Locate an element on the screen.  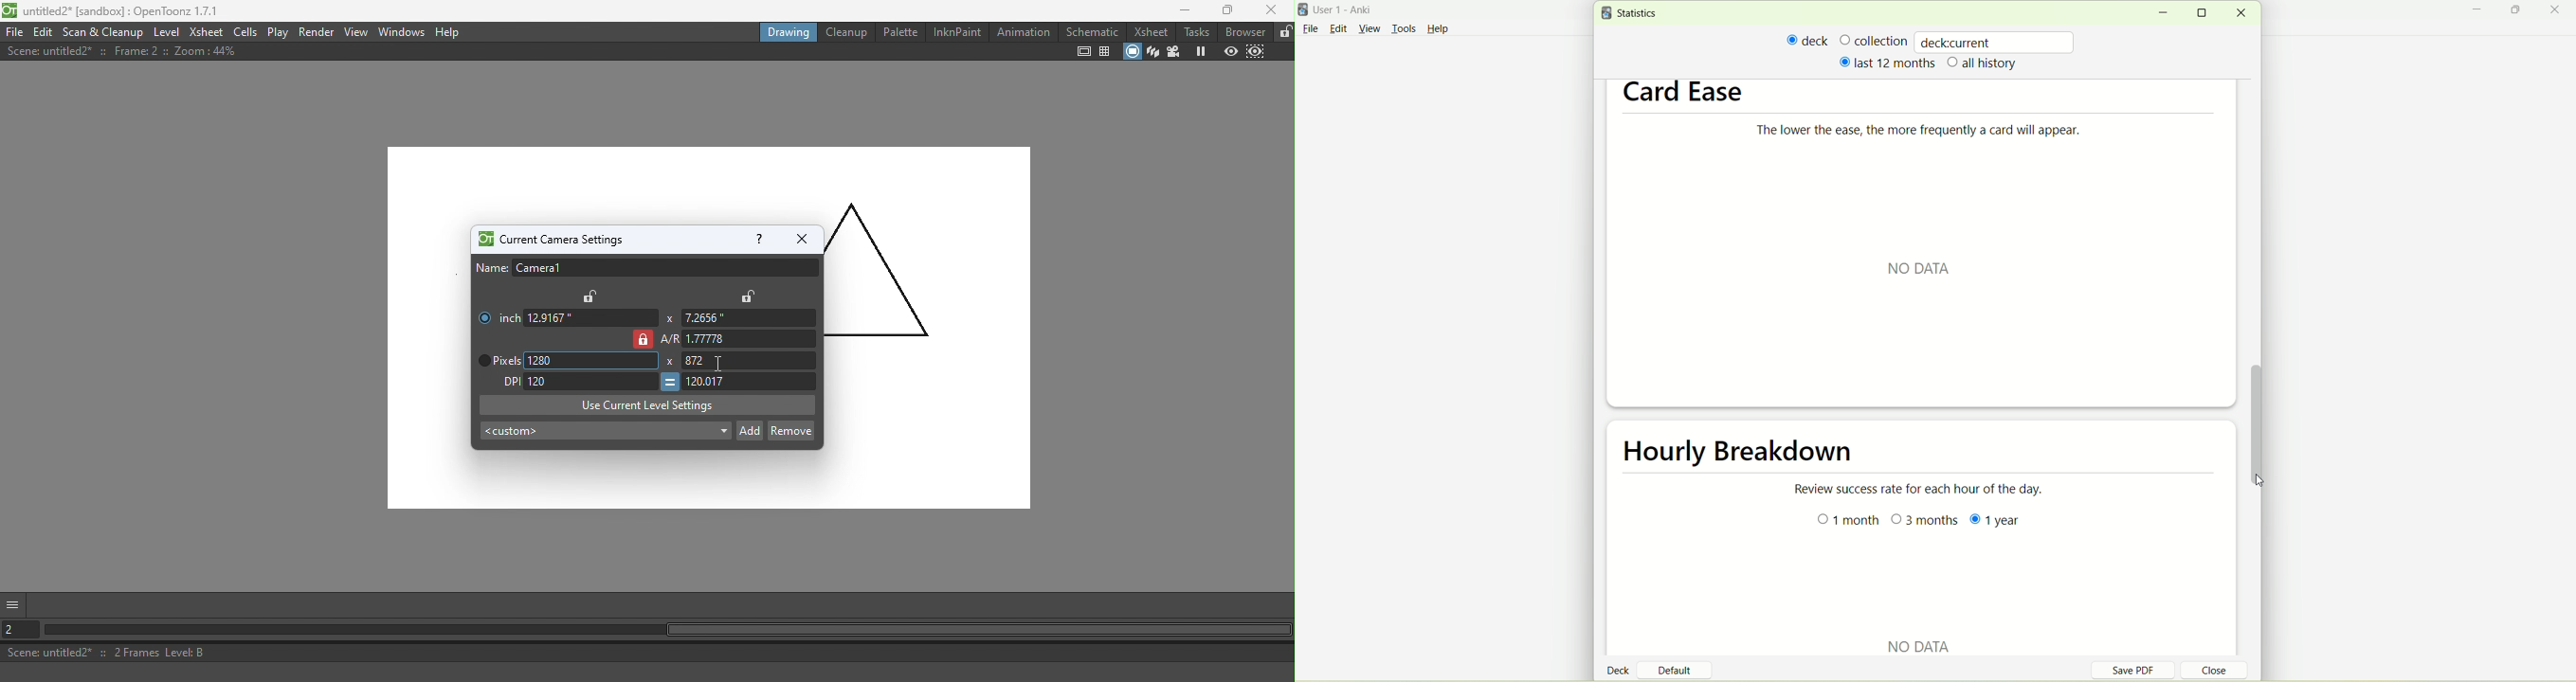
default is located at coordinates (1680, 665).